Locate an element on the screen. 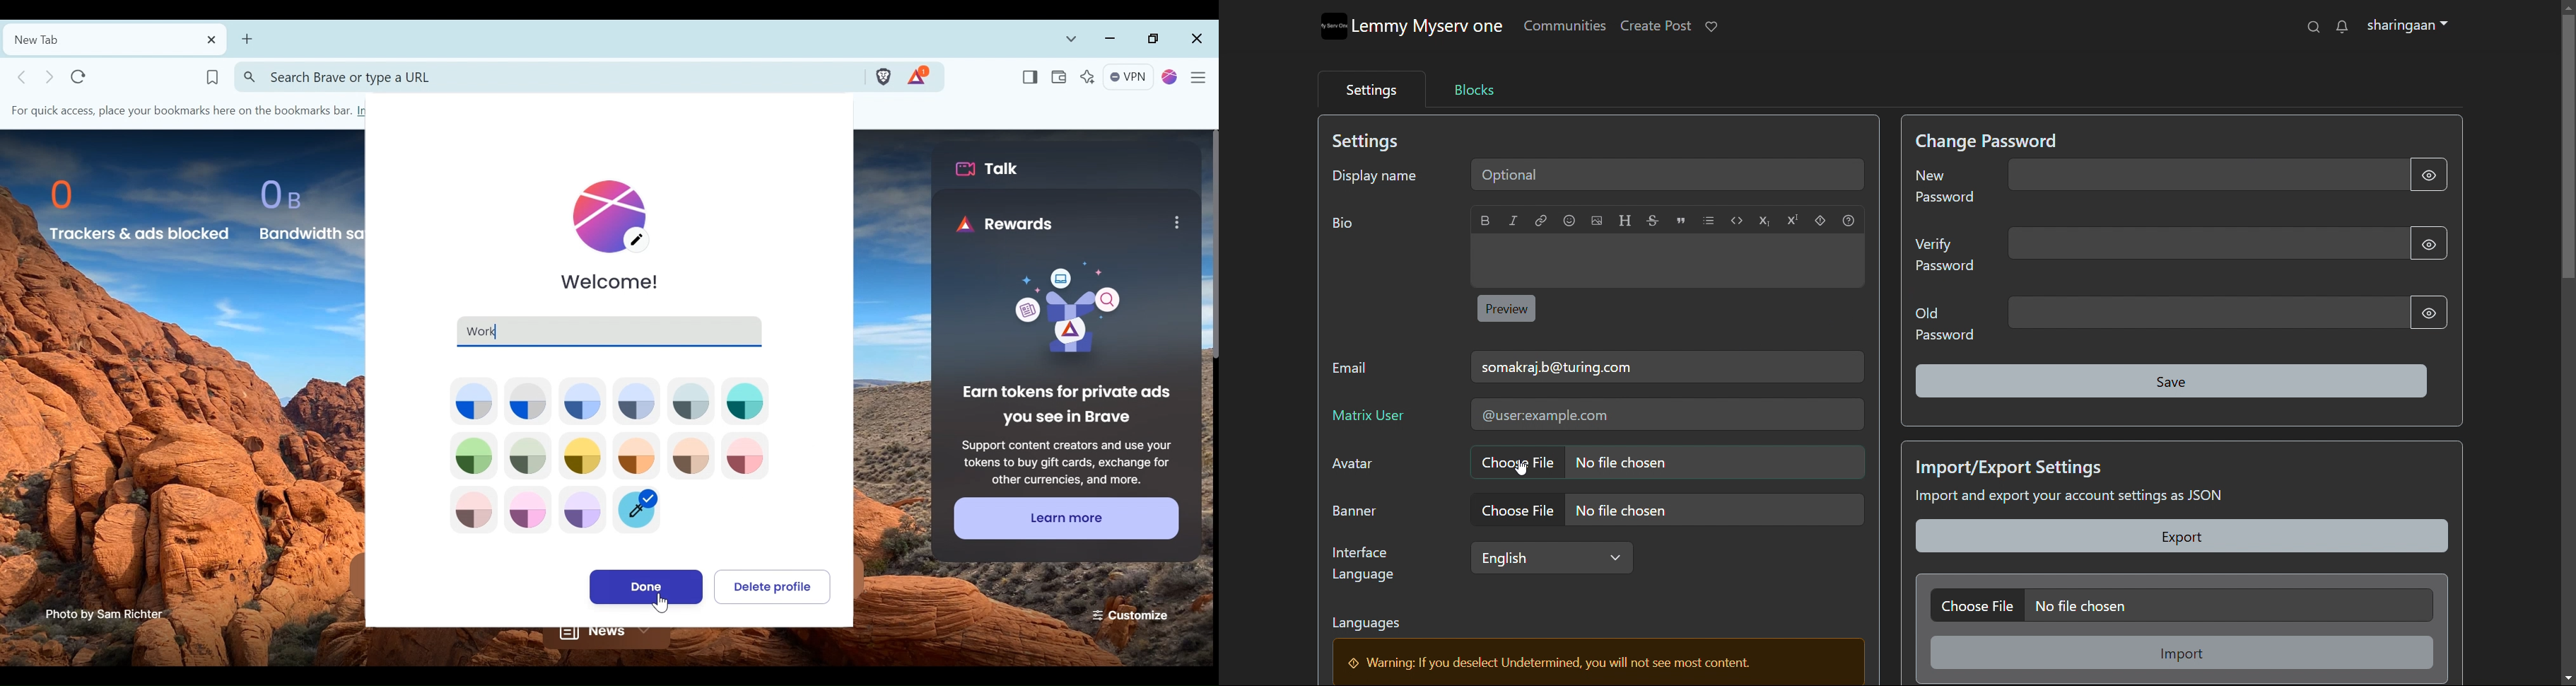  strikethrough is located at coordinates (1653, 220).